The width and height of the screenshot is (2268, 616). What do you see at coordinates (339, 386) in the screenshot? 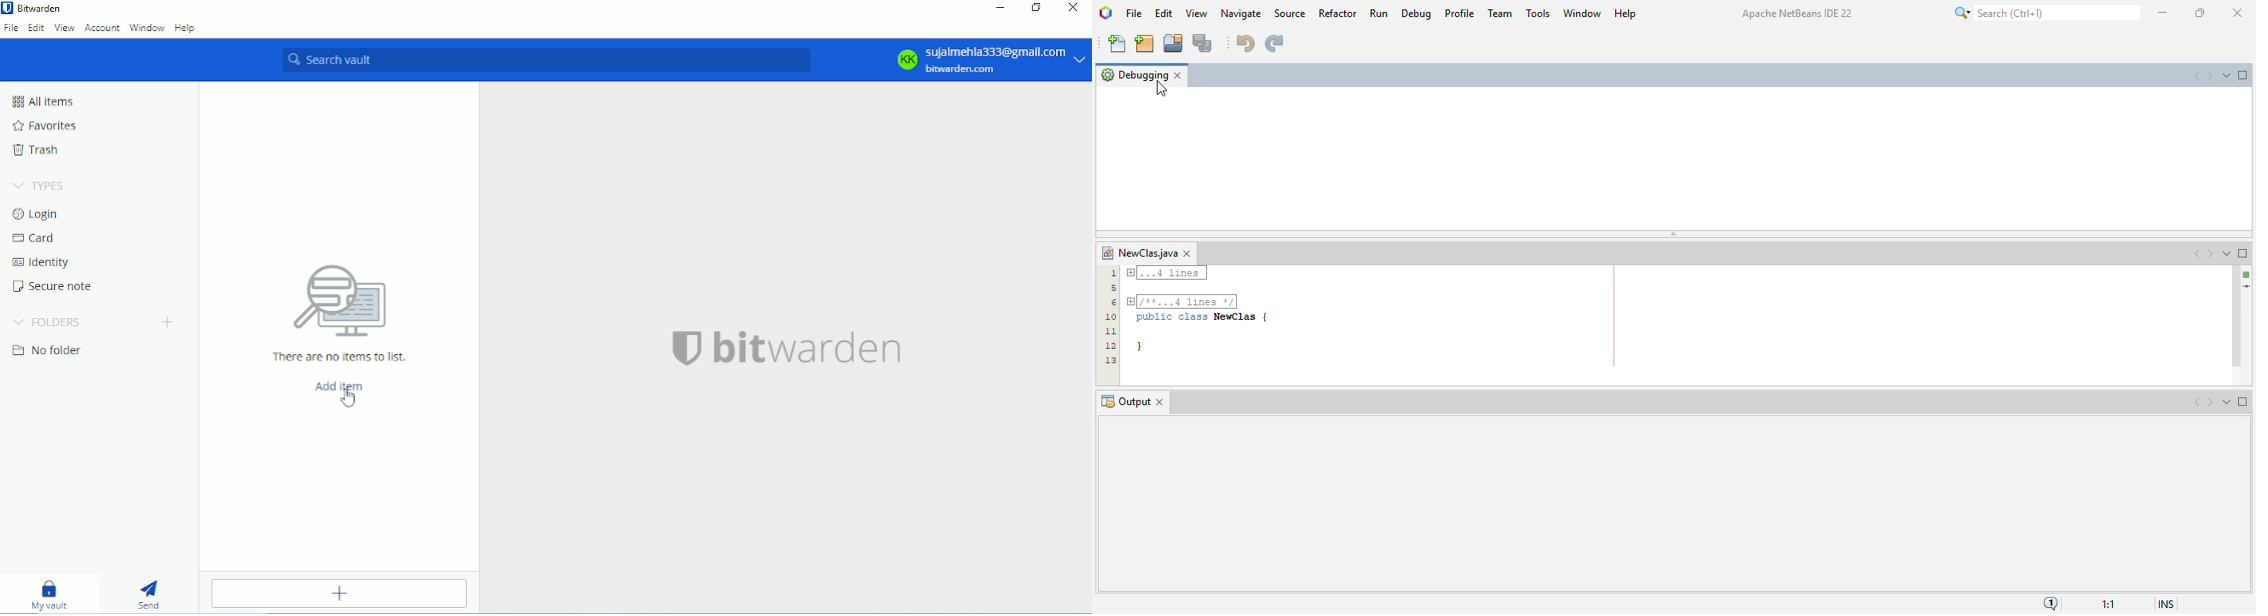
I see `Add item` at bounding box center [339, 386].